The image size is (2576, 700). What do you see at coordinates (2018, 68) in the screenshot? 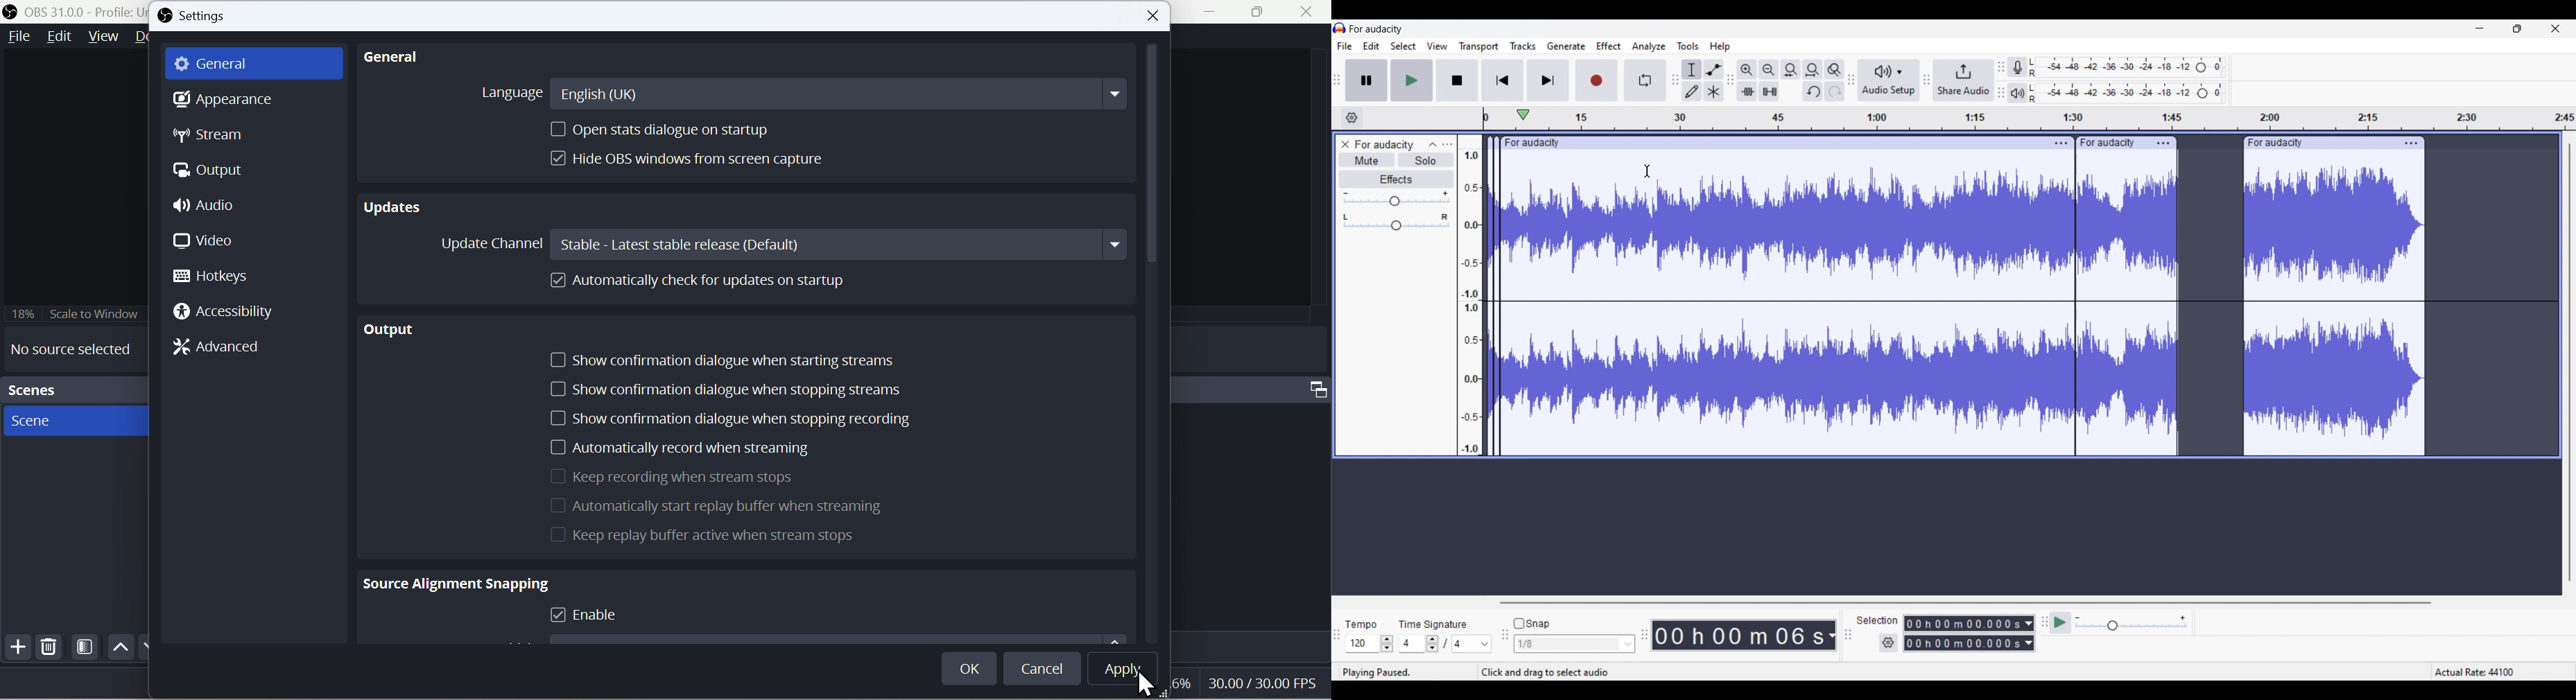
I see `Record meter` at bounding box center [2018, 68].